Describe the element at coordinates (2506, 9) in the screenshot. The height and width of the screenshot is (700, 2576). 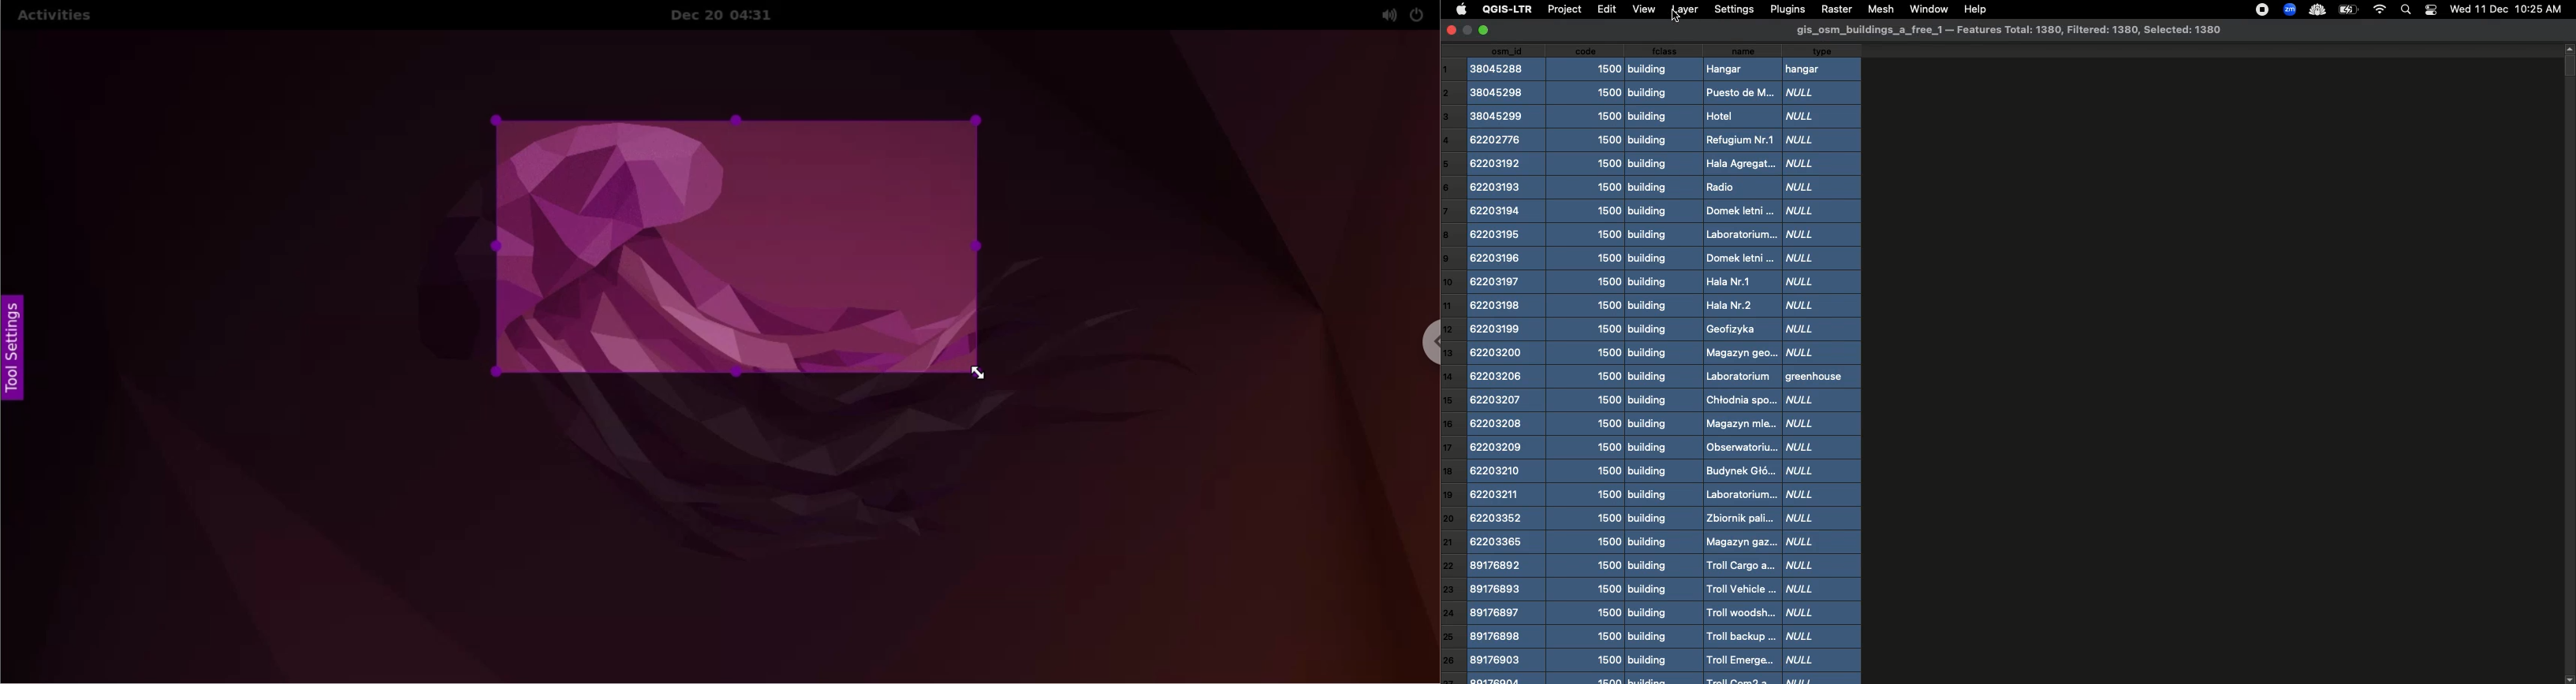
I see `Date time` at that location.